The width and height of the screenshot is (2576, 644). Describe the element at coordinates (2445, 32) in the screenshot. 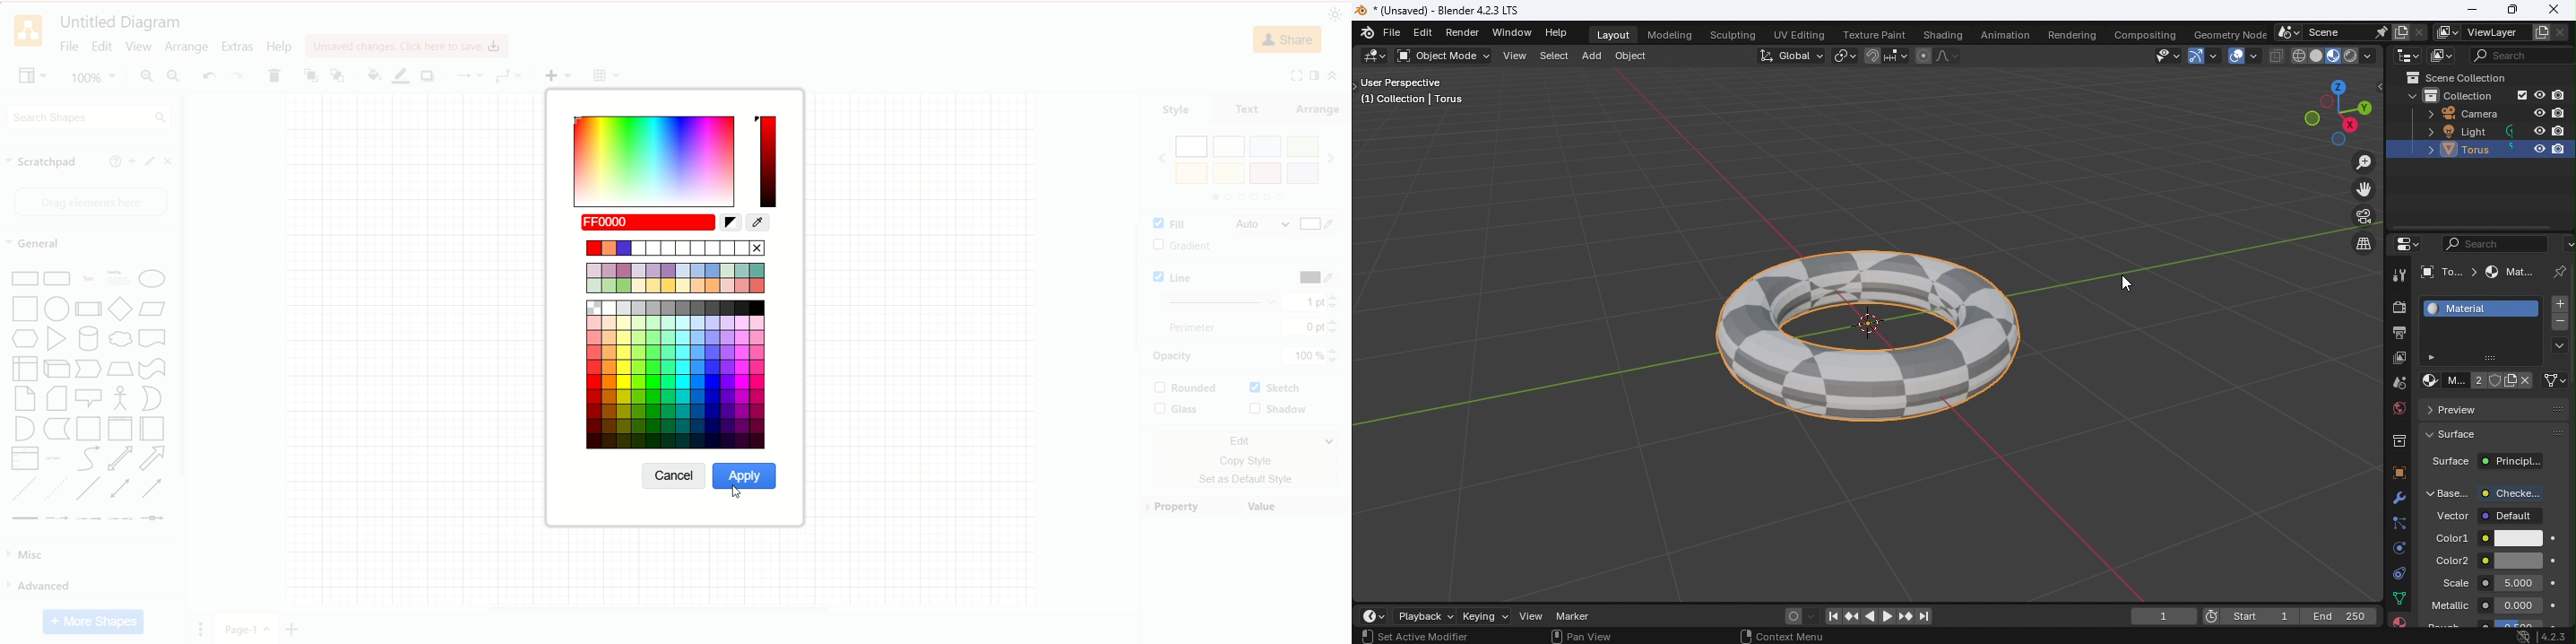

I see `The active workspace view layer showing in the window` at that location.